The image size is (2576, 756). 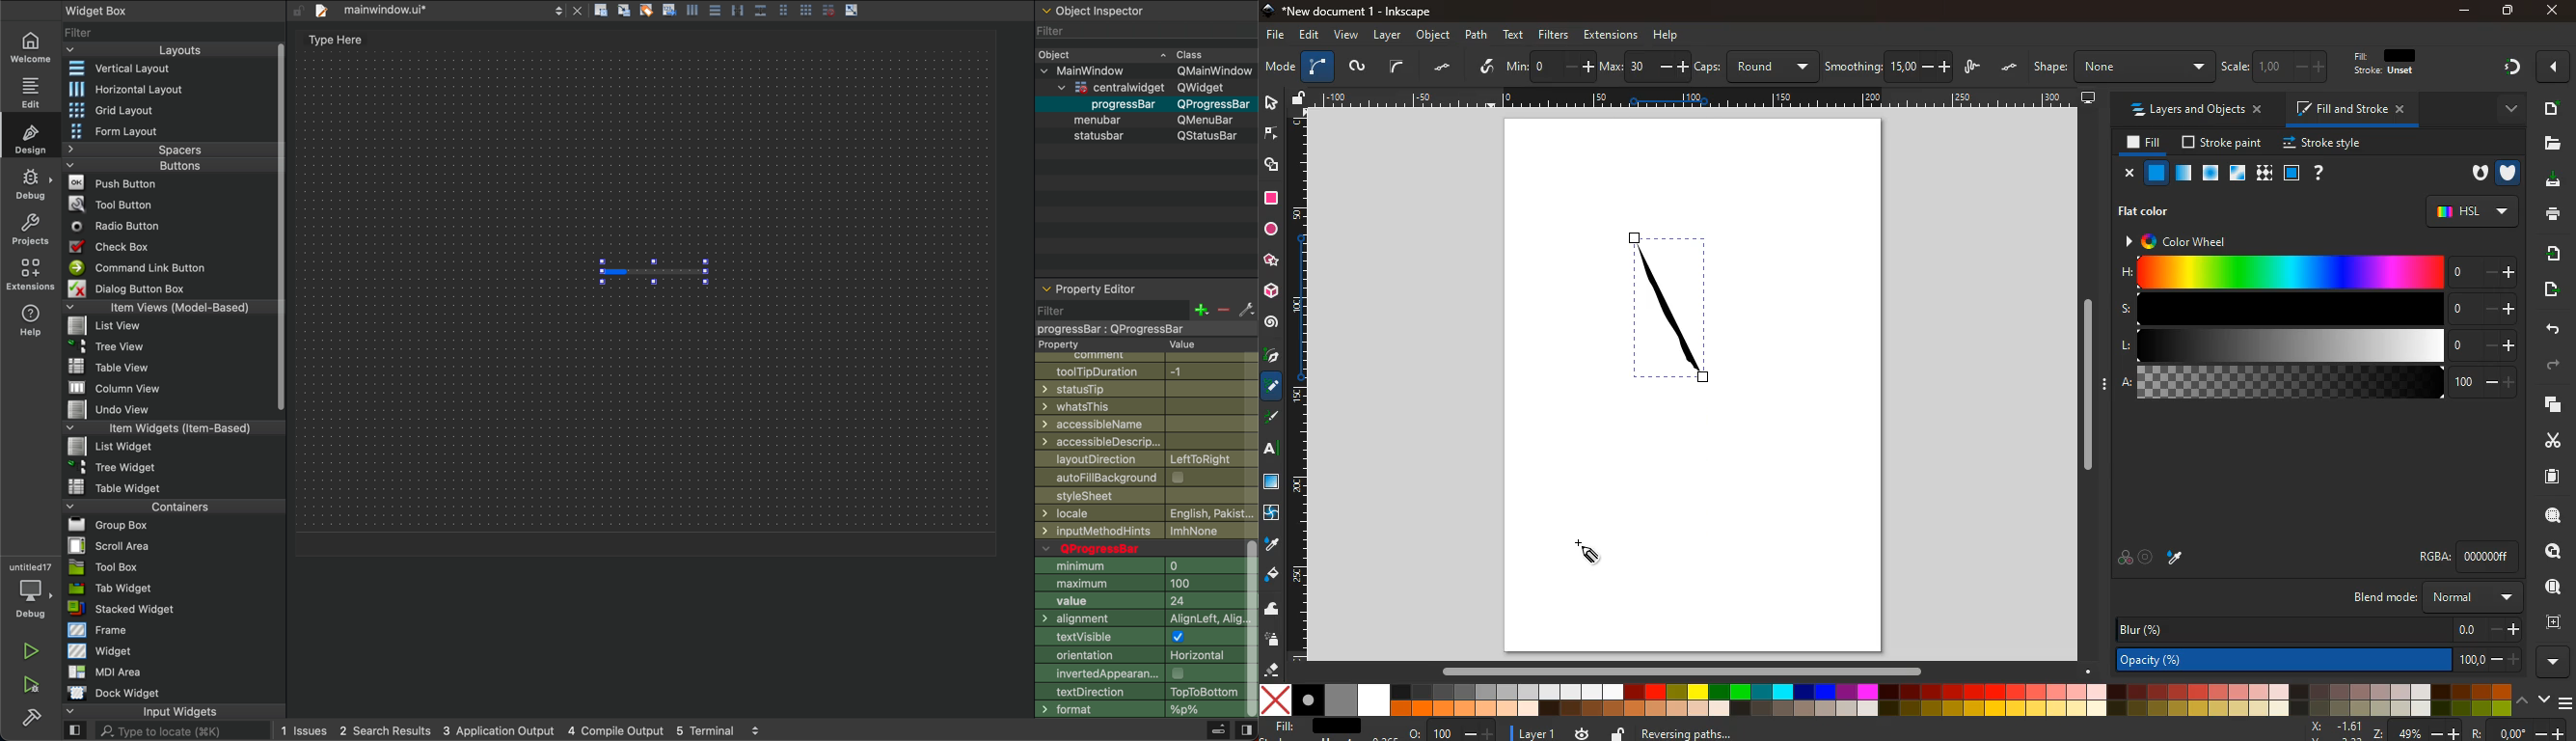 I want to click on Widget, so click(x=102, y=650).